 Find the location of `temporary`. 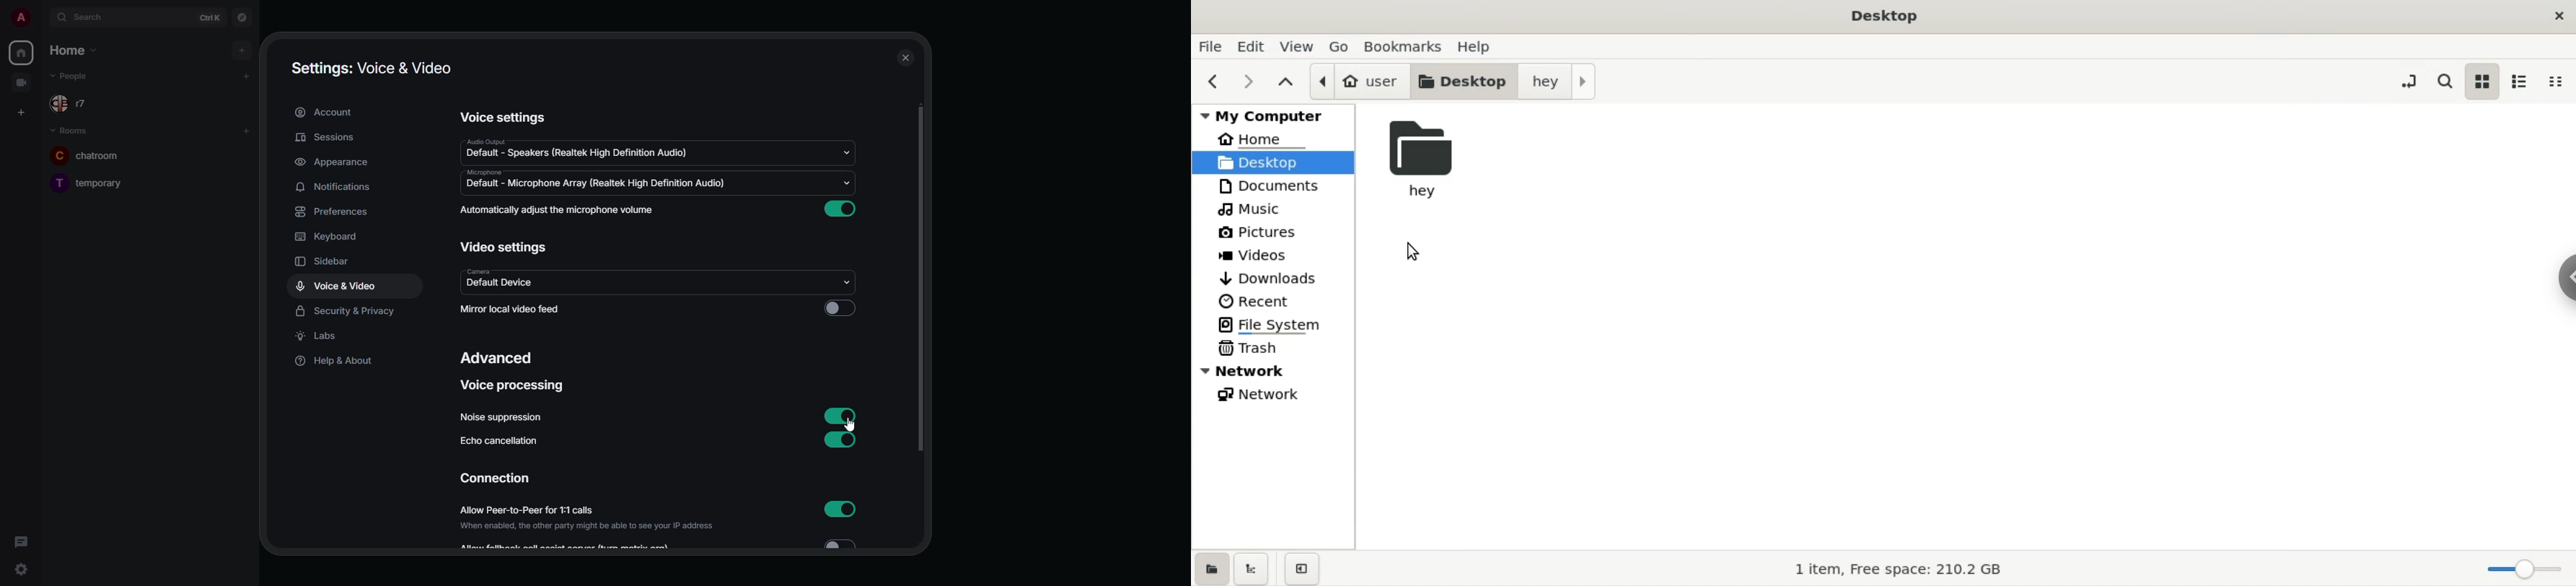

temporary is located at coordinates (87, 183).